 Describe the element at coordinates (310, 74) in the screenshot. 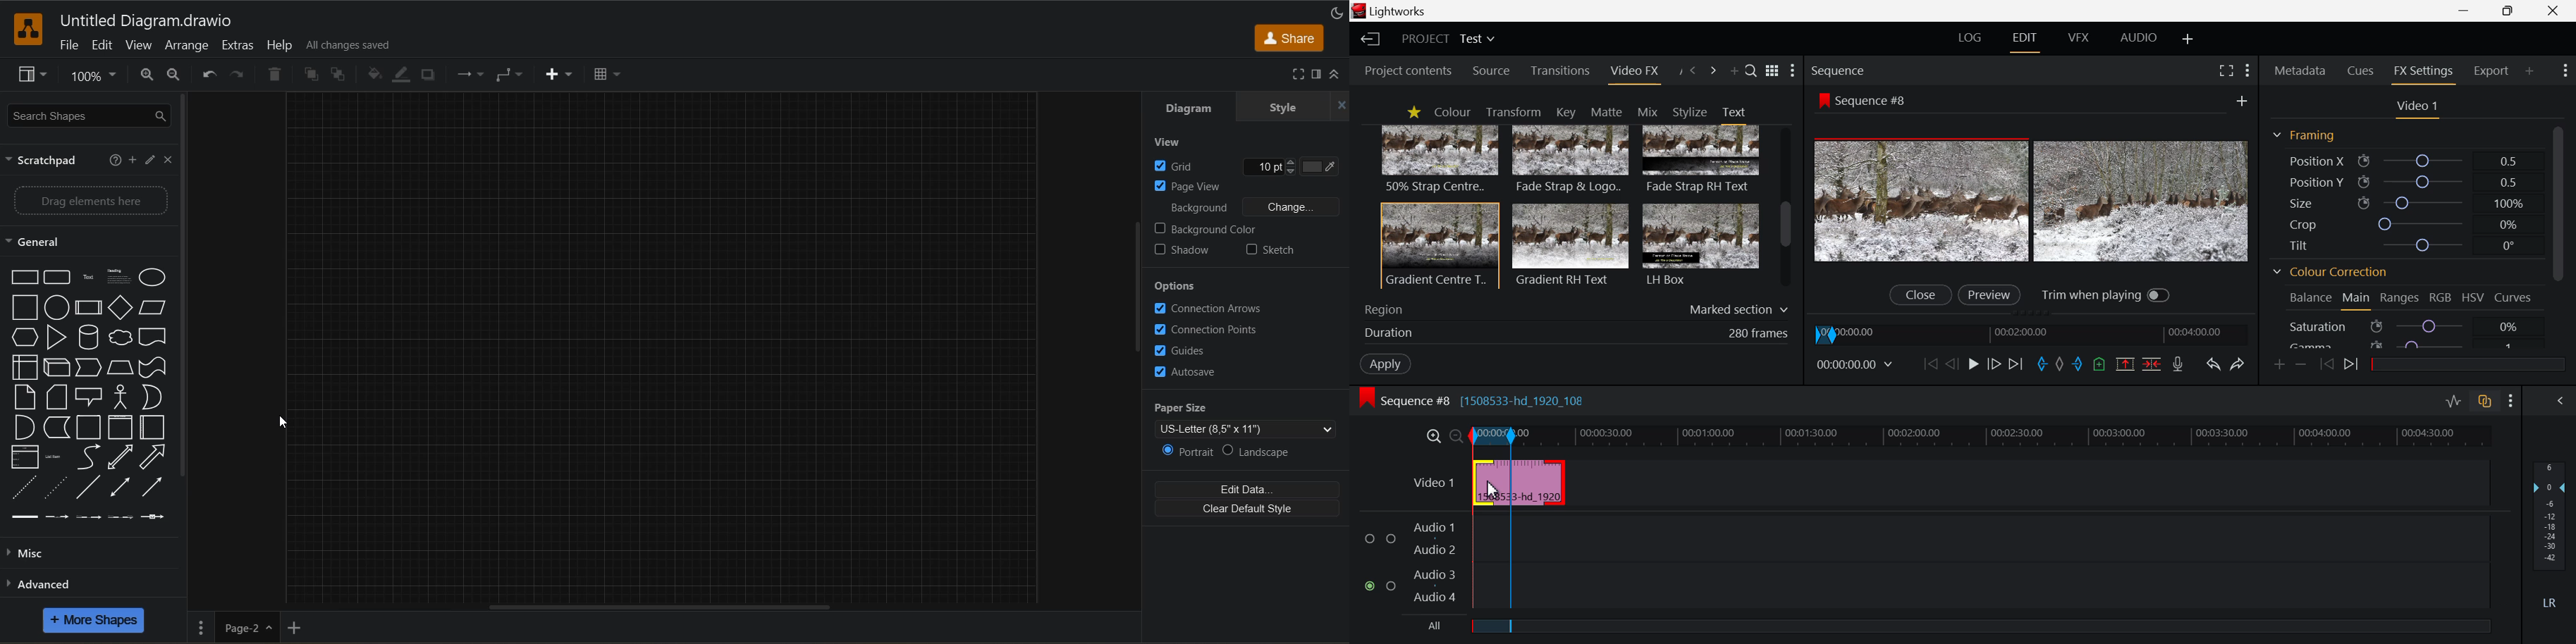

I see `to front` at that location.